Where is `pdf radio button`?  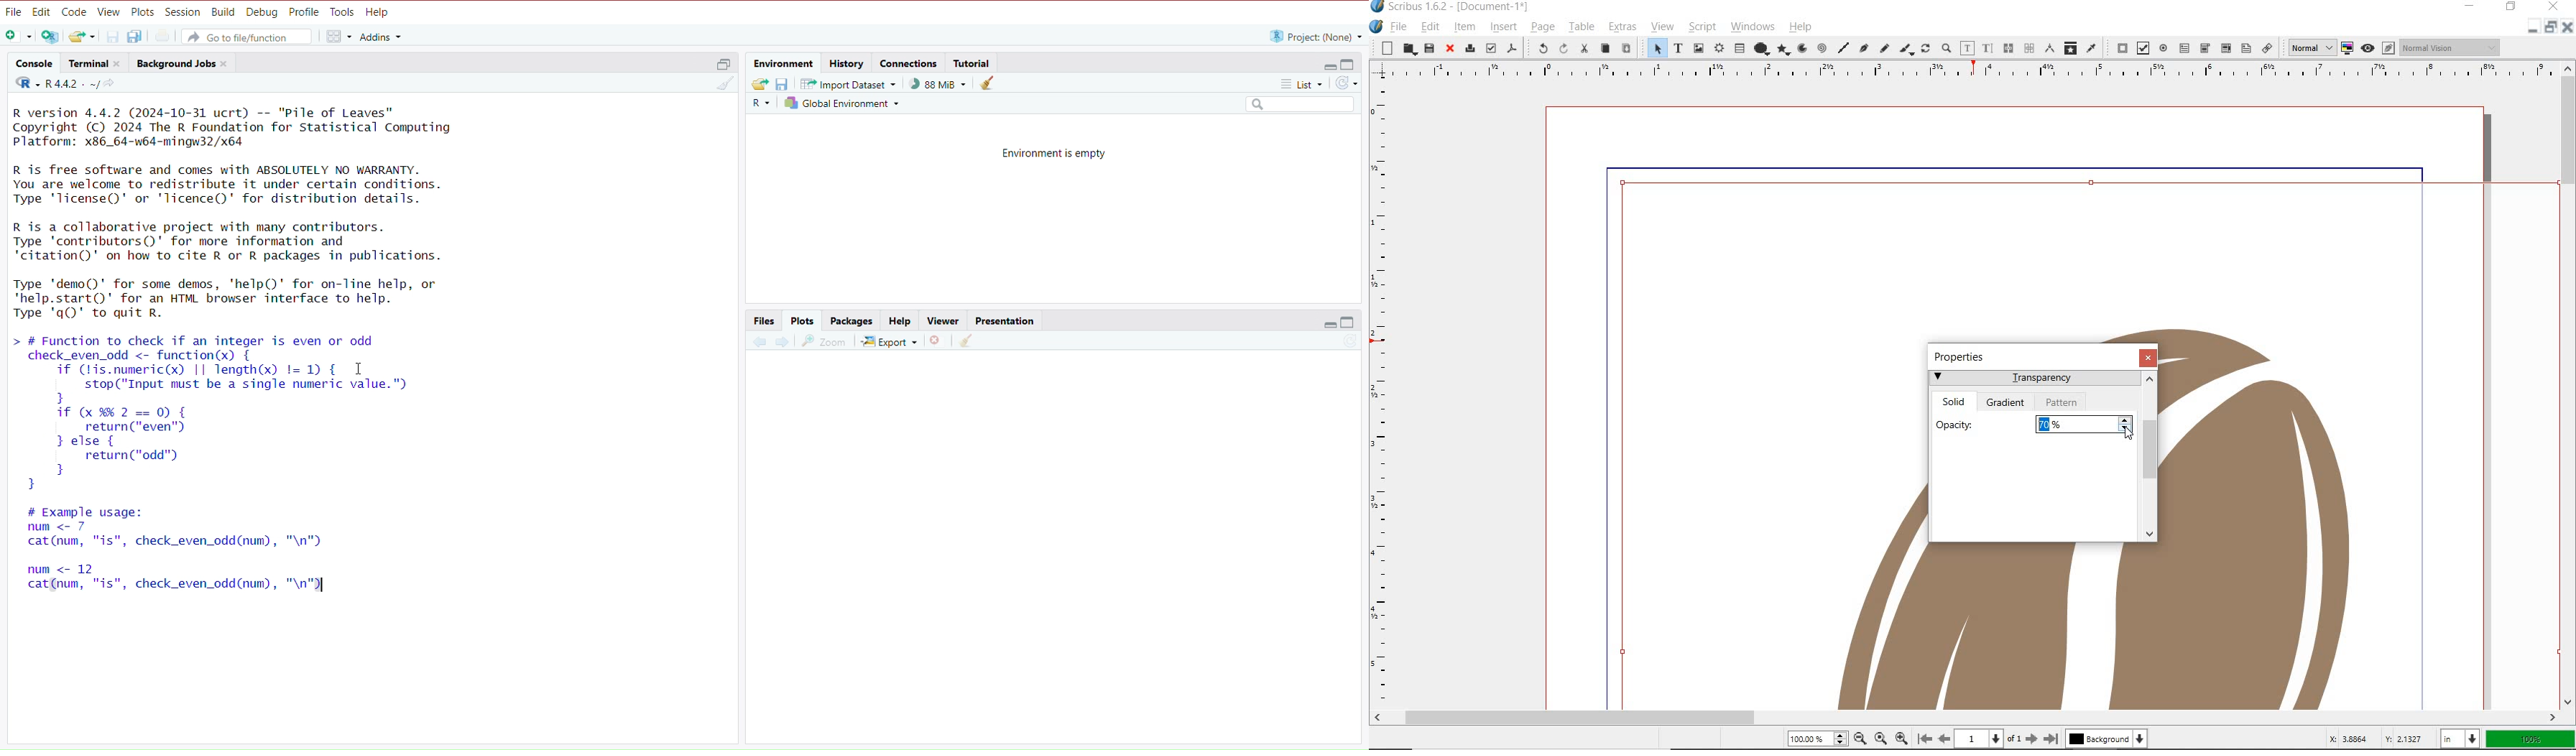 pdf radio button is located at coordinates (2164, 47).